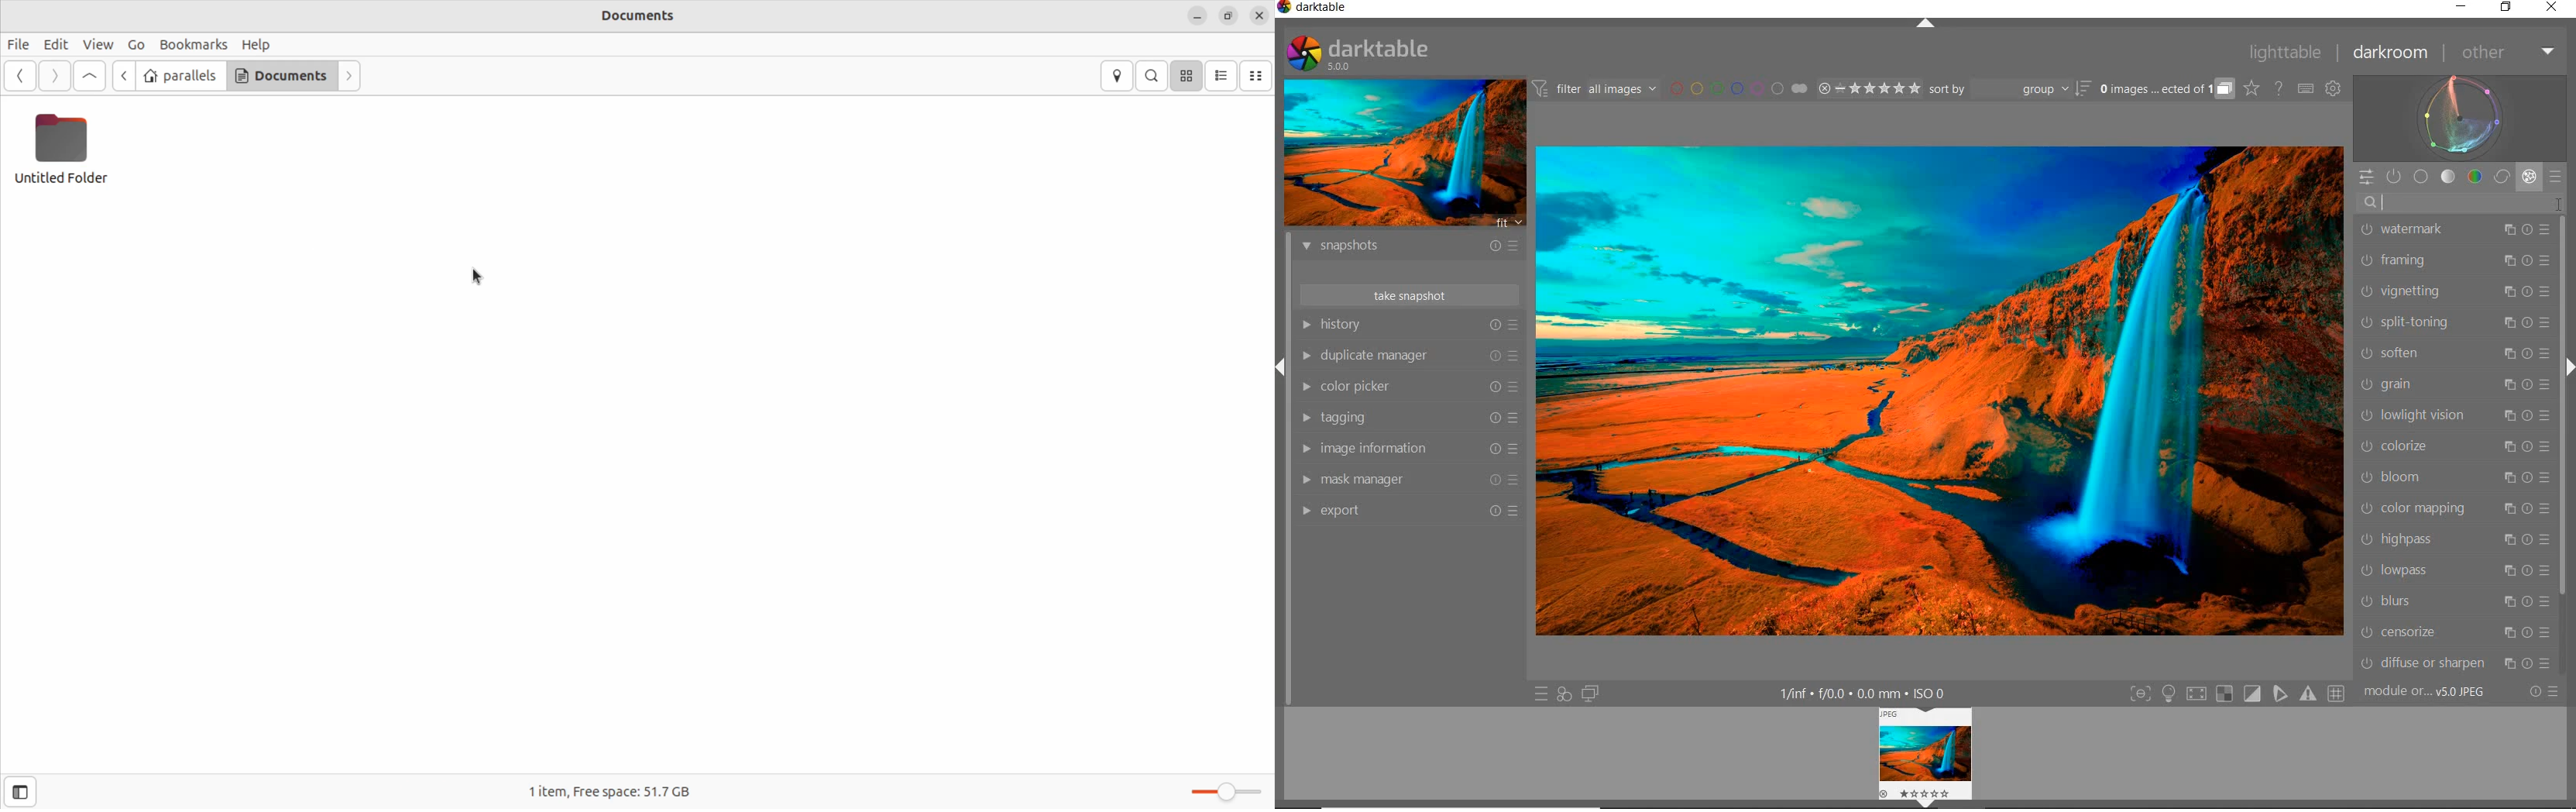 The height and width of the screenshot is (812, 2576). What do you see at coordinates (1413, 248) in the screenshot?
I see `snapshots` at bounding box center [1413, 248].